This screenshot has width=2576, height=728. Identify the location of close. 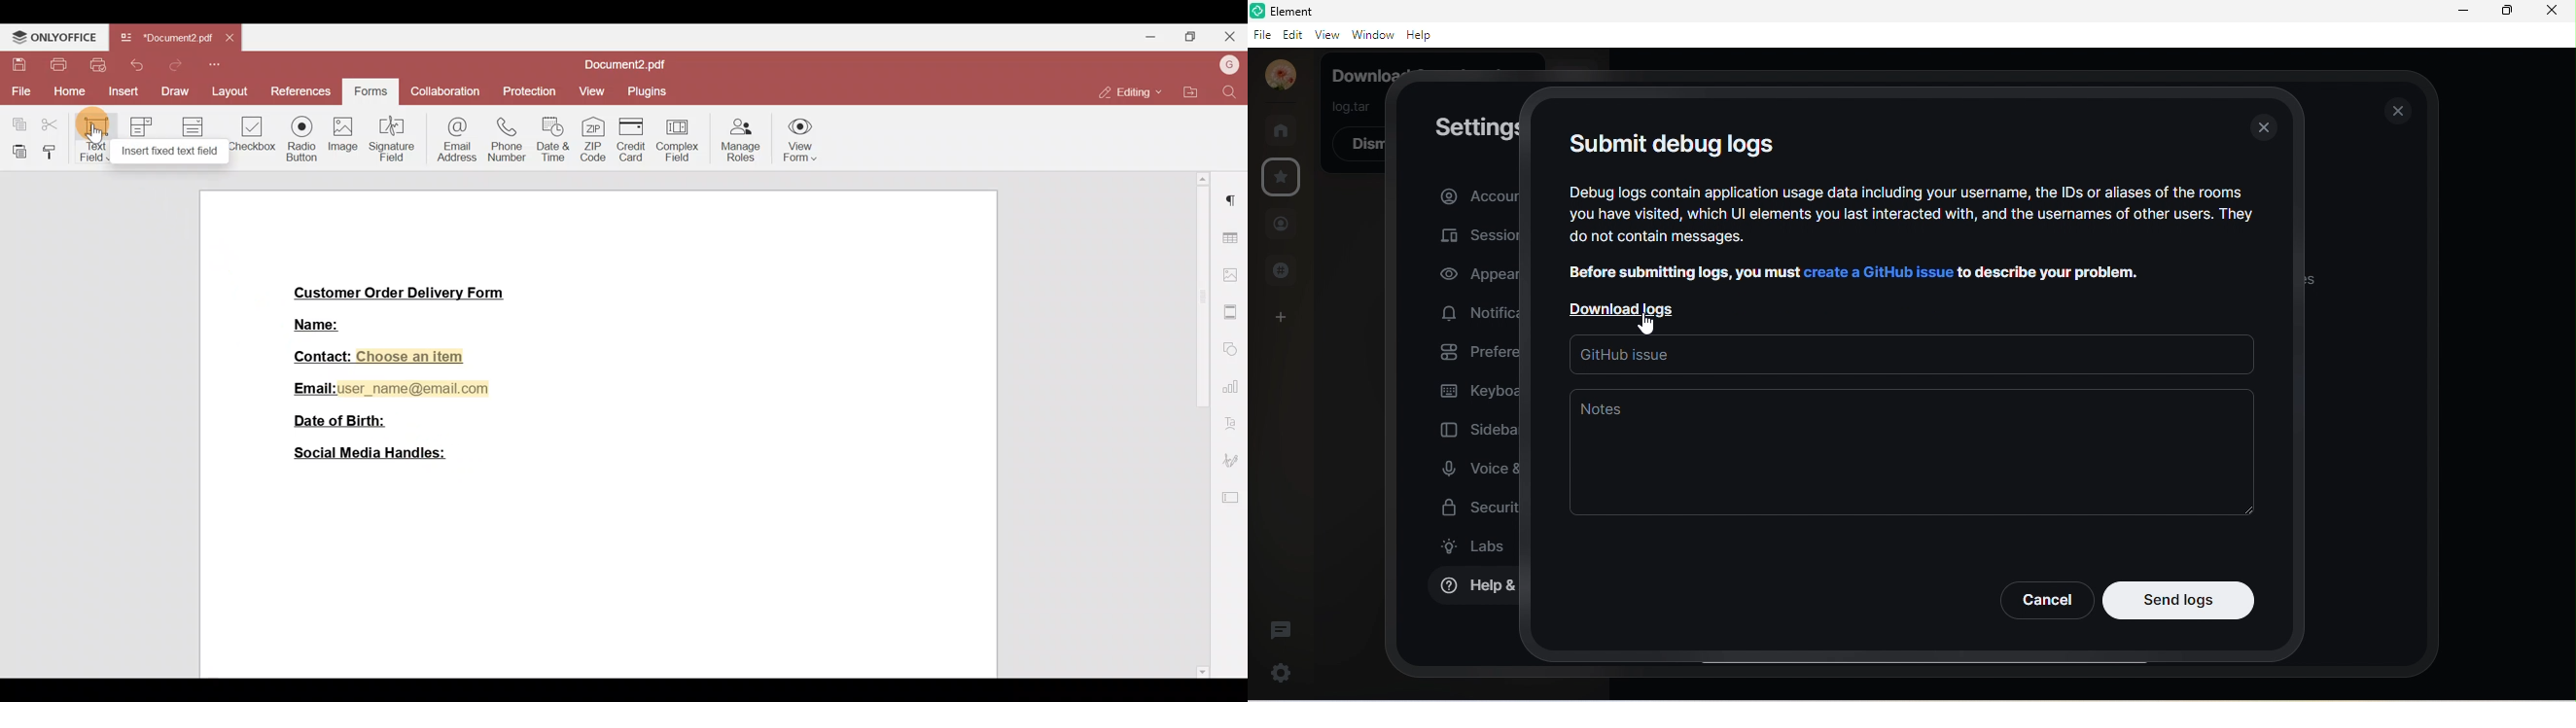
(2399, 111).